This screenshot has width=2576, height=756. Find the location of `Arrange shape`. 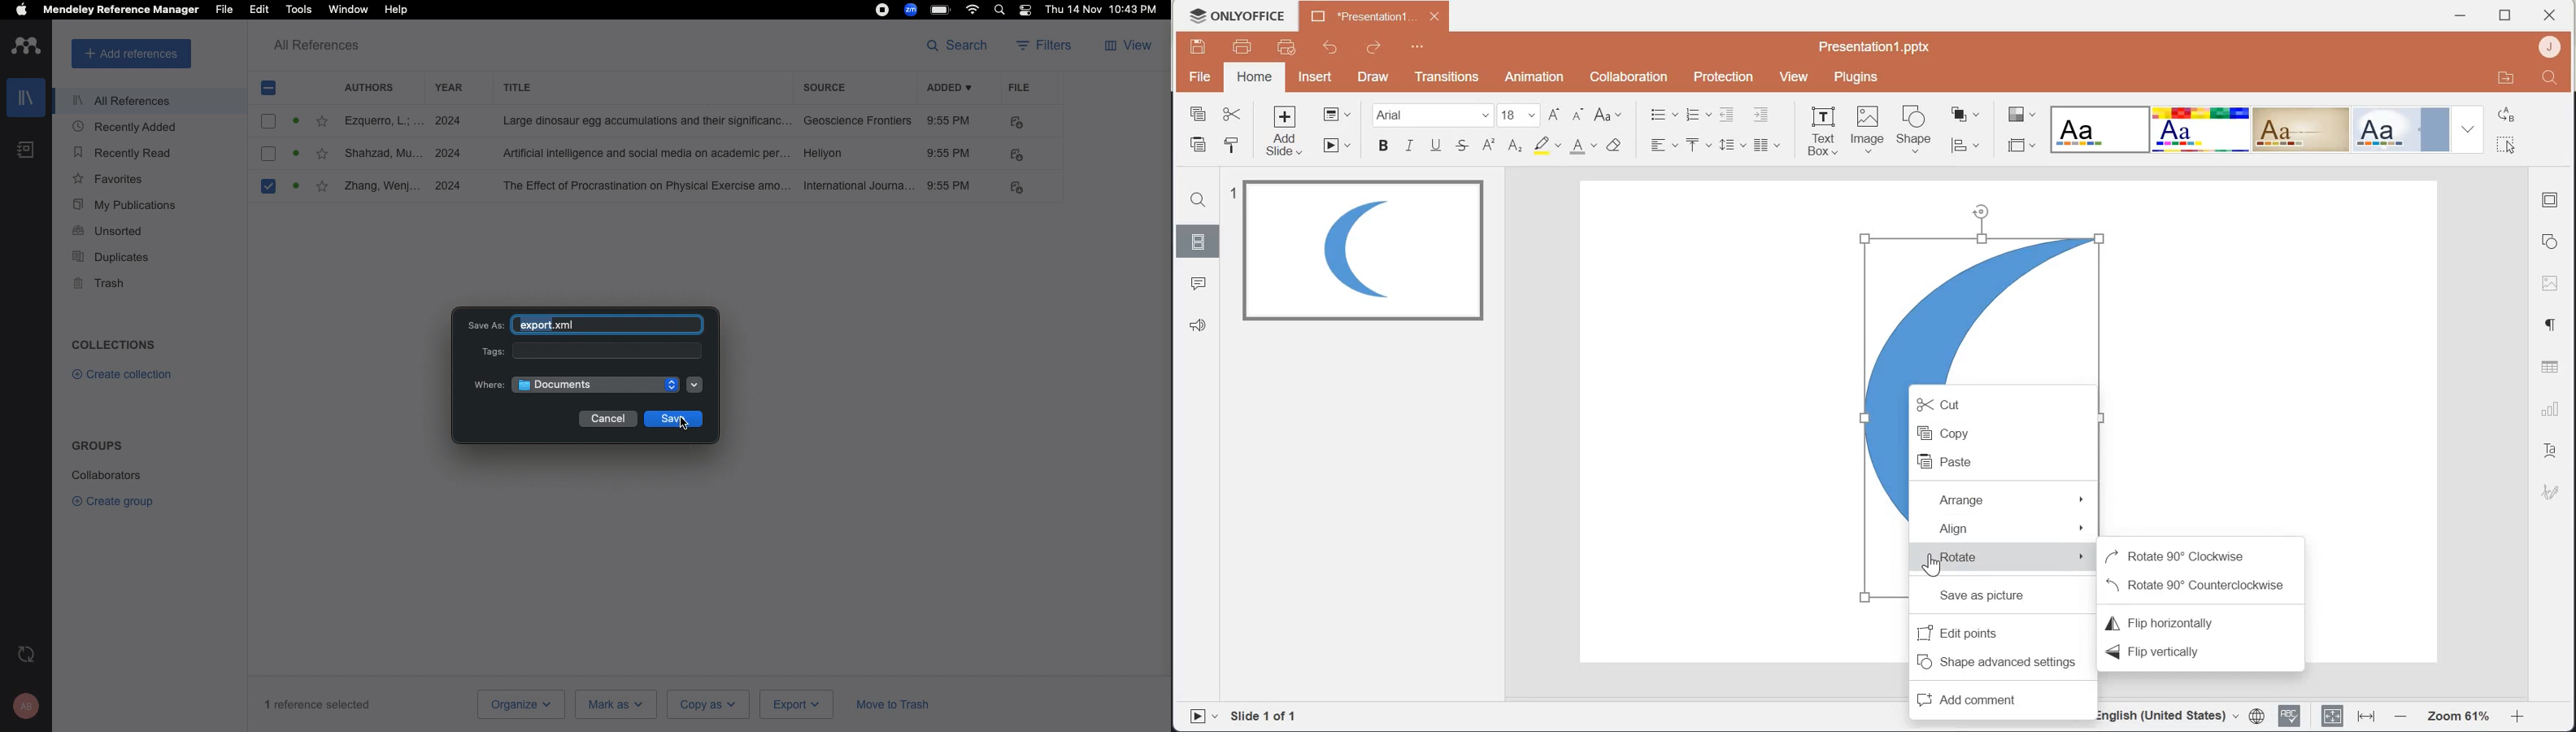

Arrange shape is located at coordinates (1968, 115).